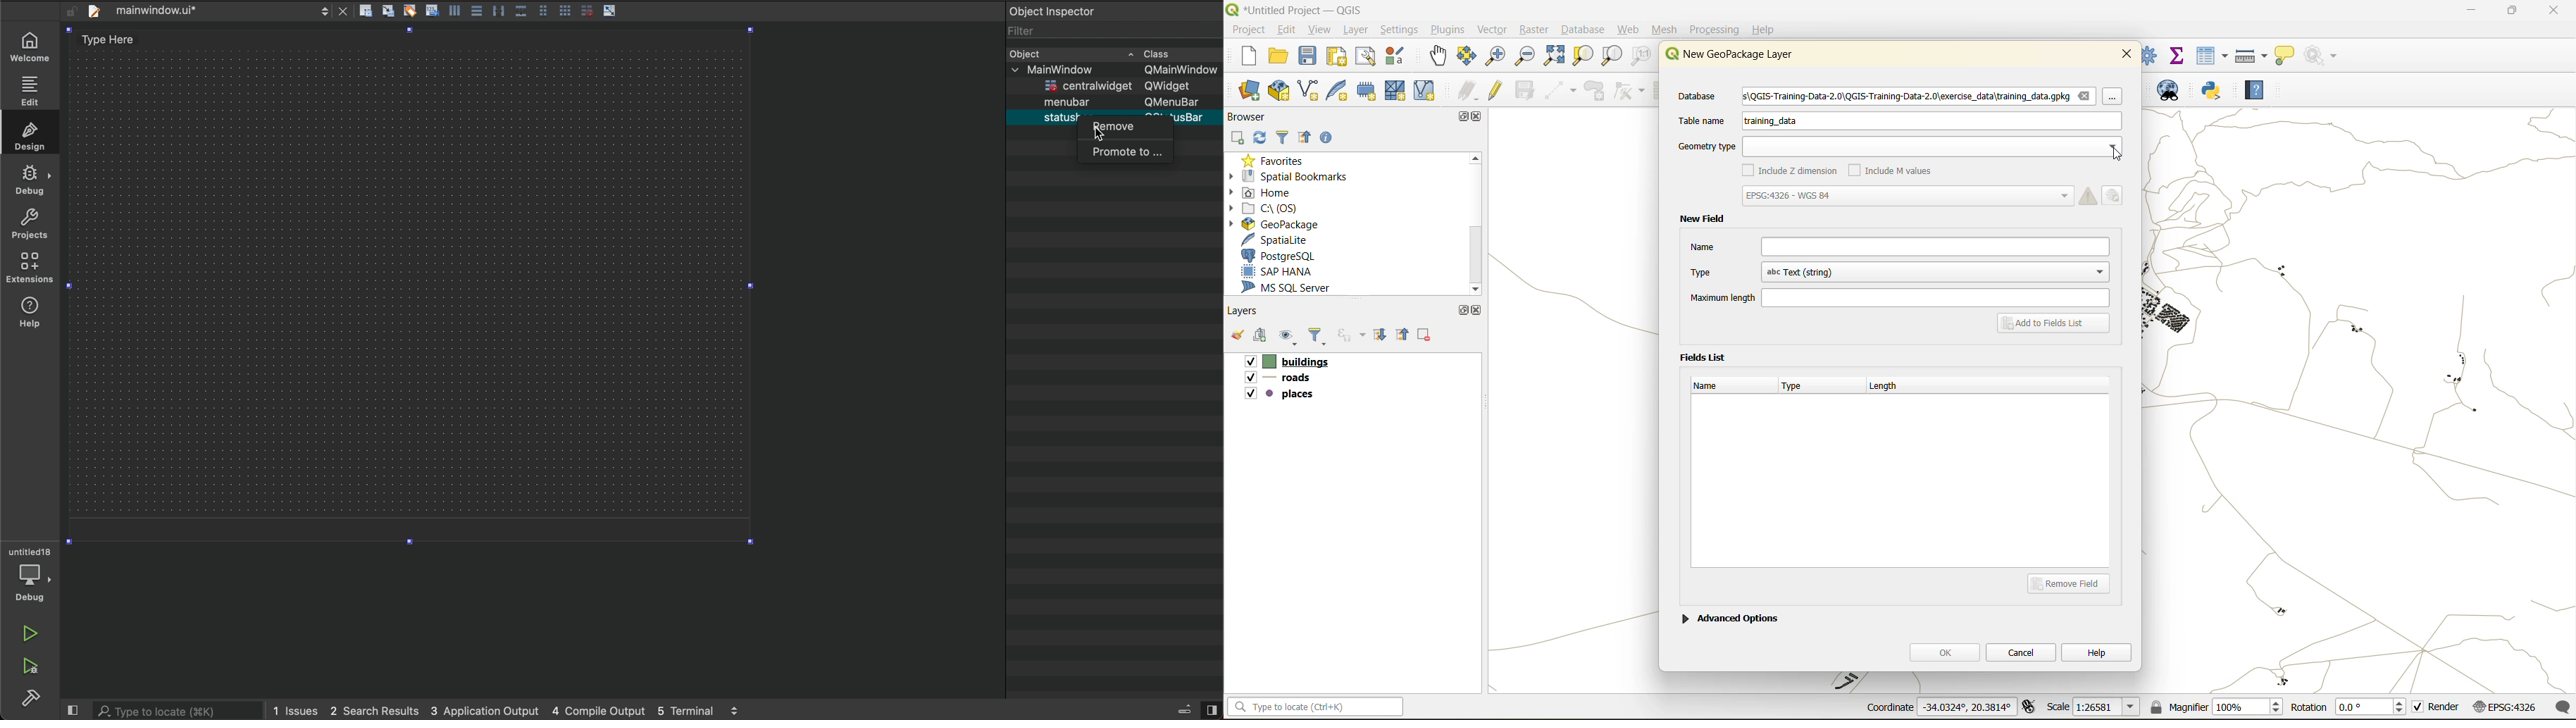 The width and height of the screenshot is (2576, 728). I want to click on toggle edits, so click(1496, 90).